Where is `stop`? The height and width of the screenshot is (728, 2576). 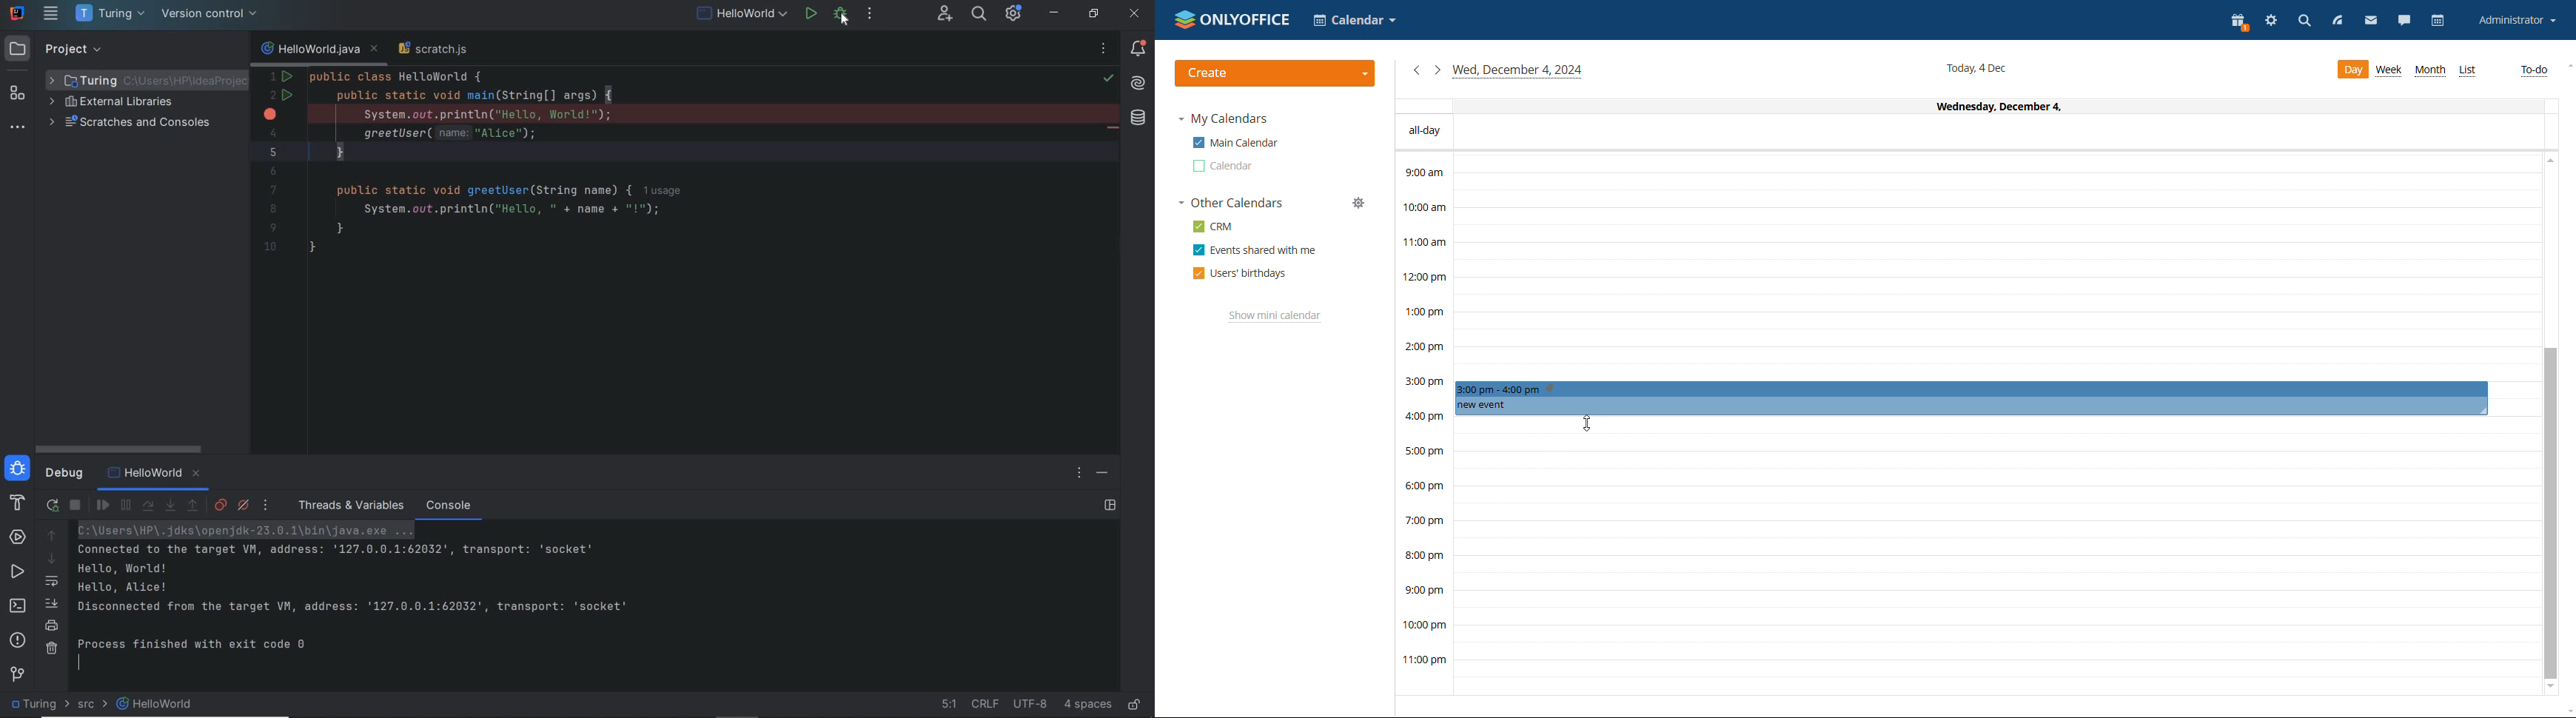
stop is located at coordinates (872, 15).